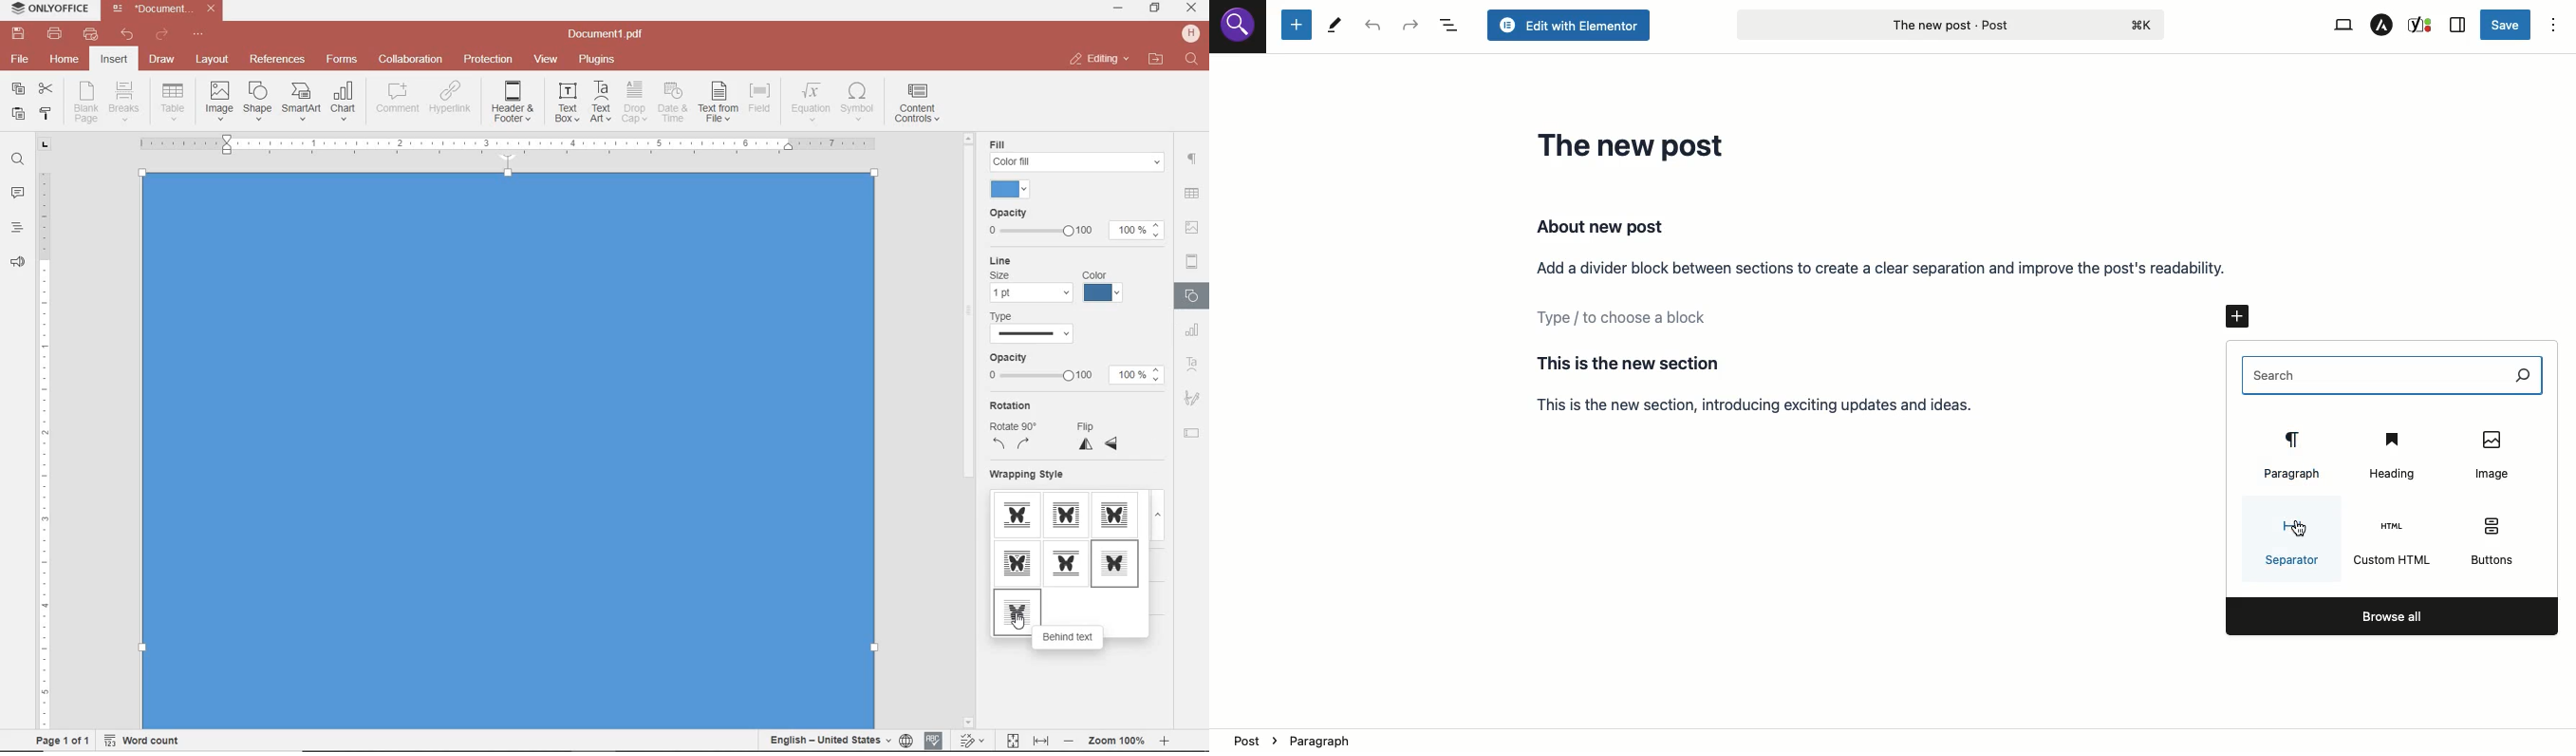 This screenshot has width=2576, height=756. Describe the element at coordinates (1451, 26) in the screenshot. I see `Document overview` at that location.